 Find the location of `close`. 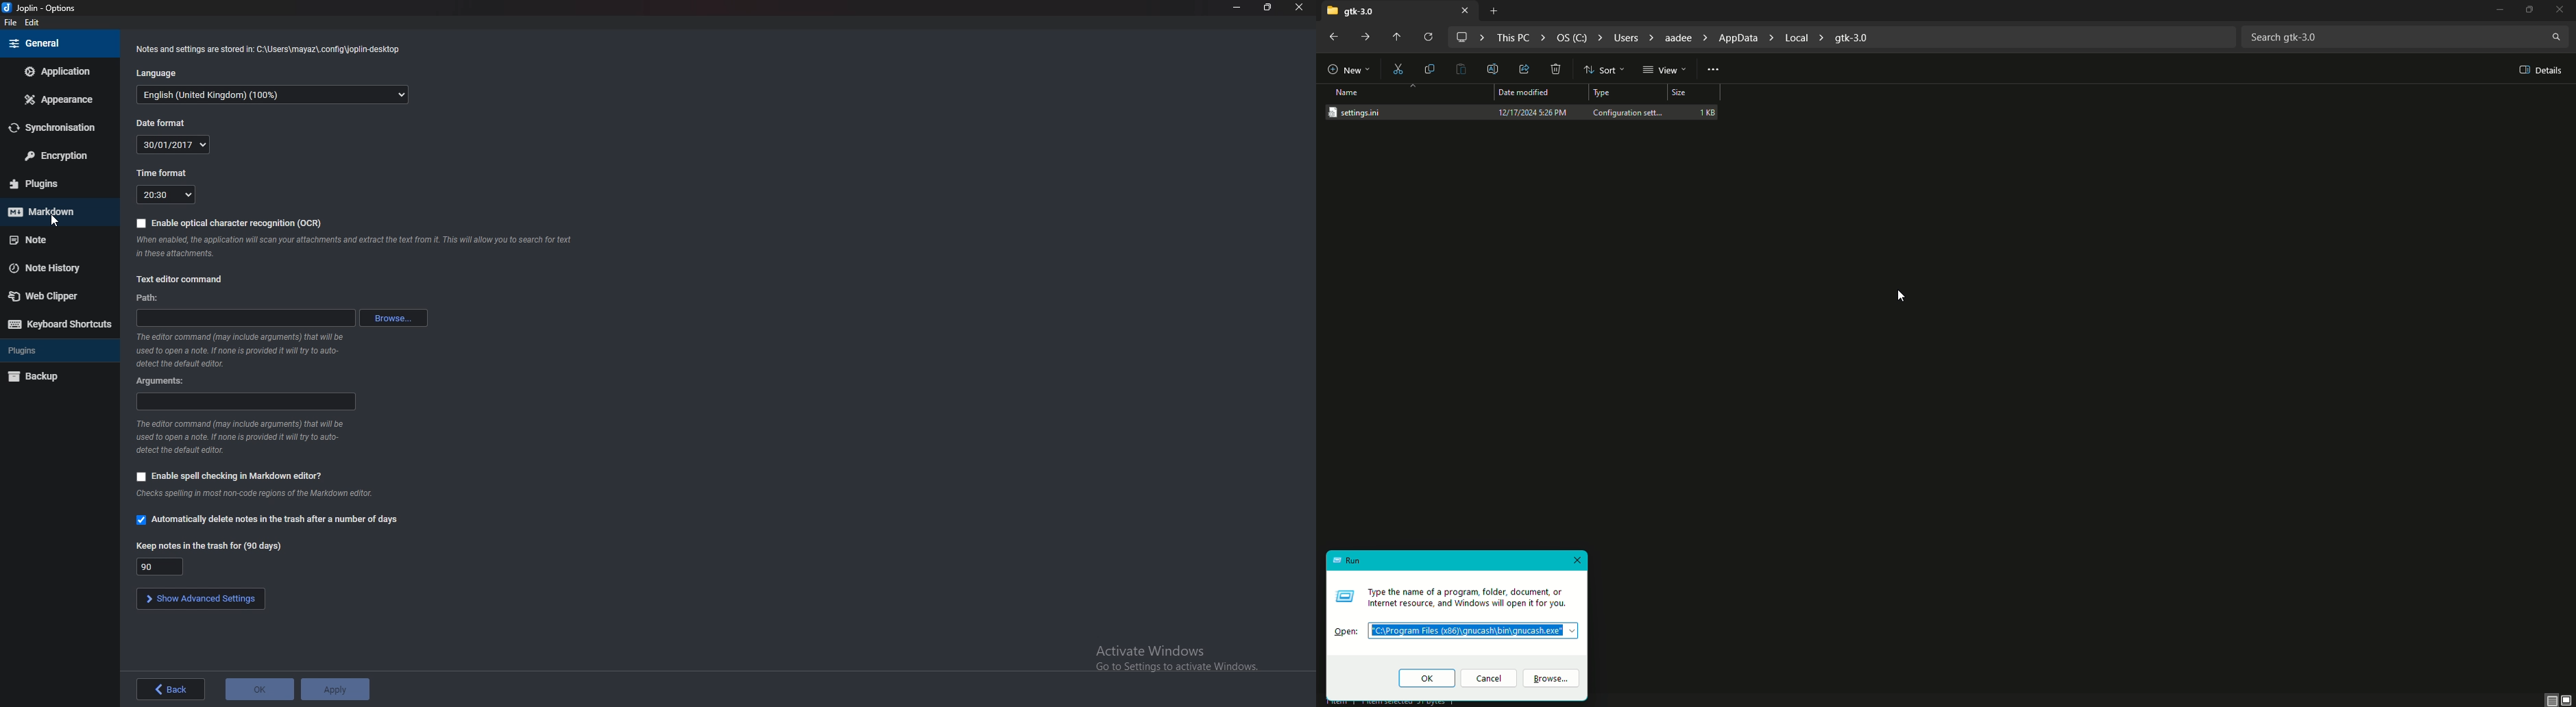

close is located at coordinates (1298, 8).